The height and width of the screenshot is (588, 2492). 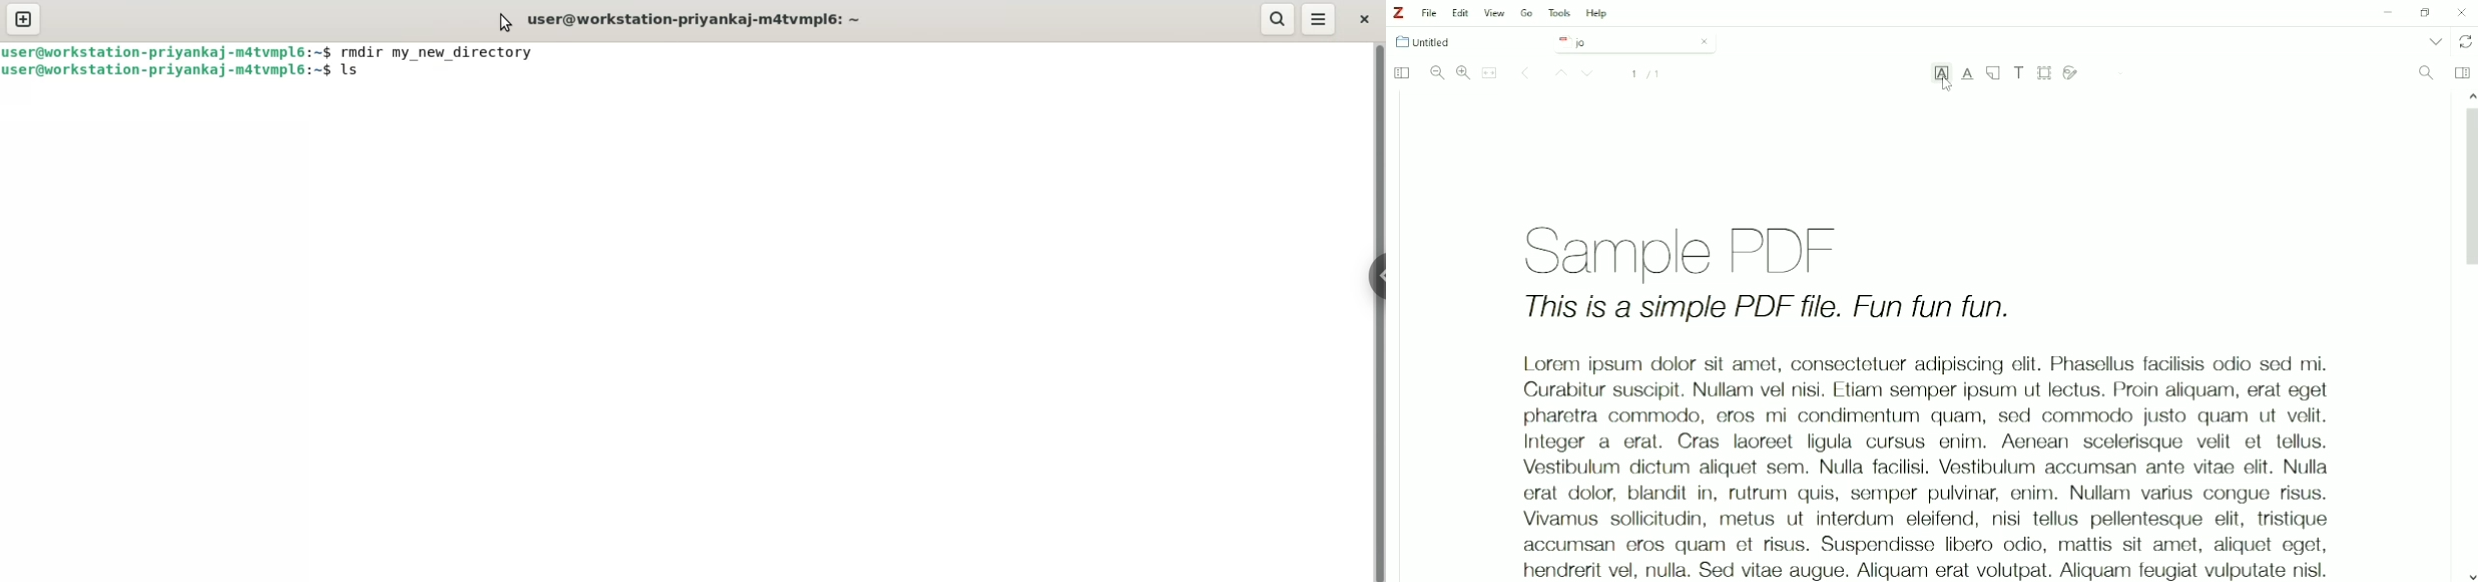 What do you see at coordinates (1319, 19) in the screenshot?
I see `menu` at bounding box center [1319, 19].